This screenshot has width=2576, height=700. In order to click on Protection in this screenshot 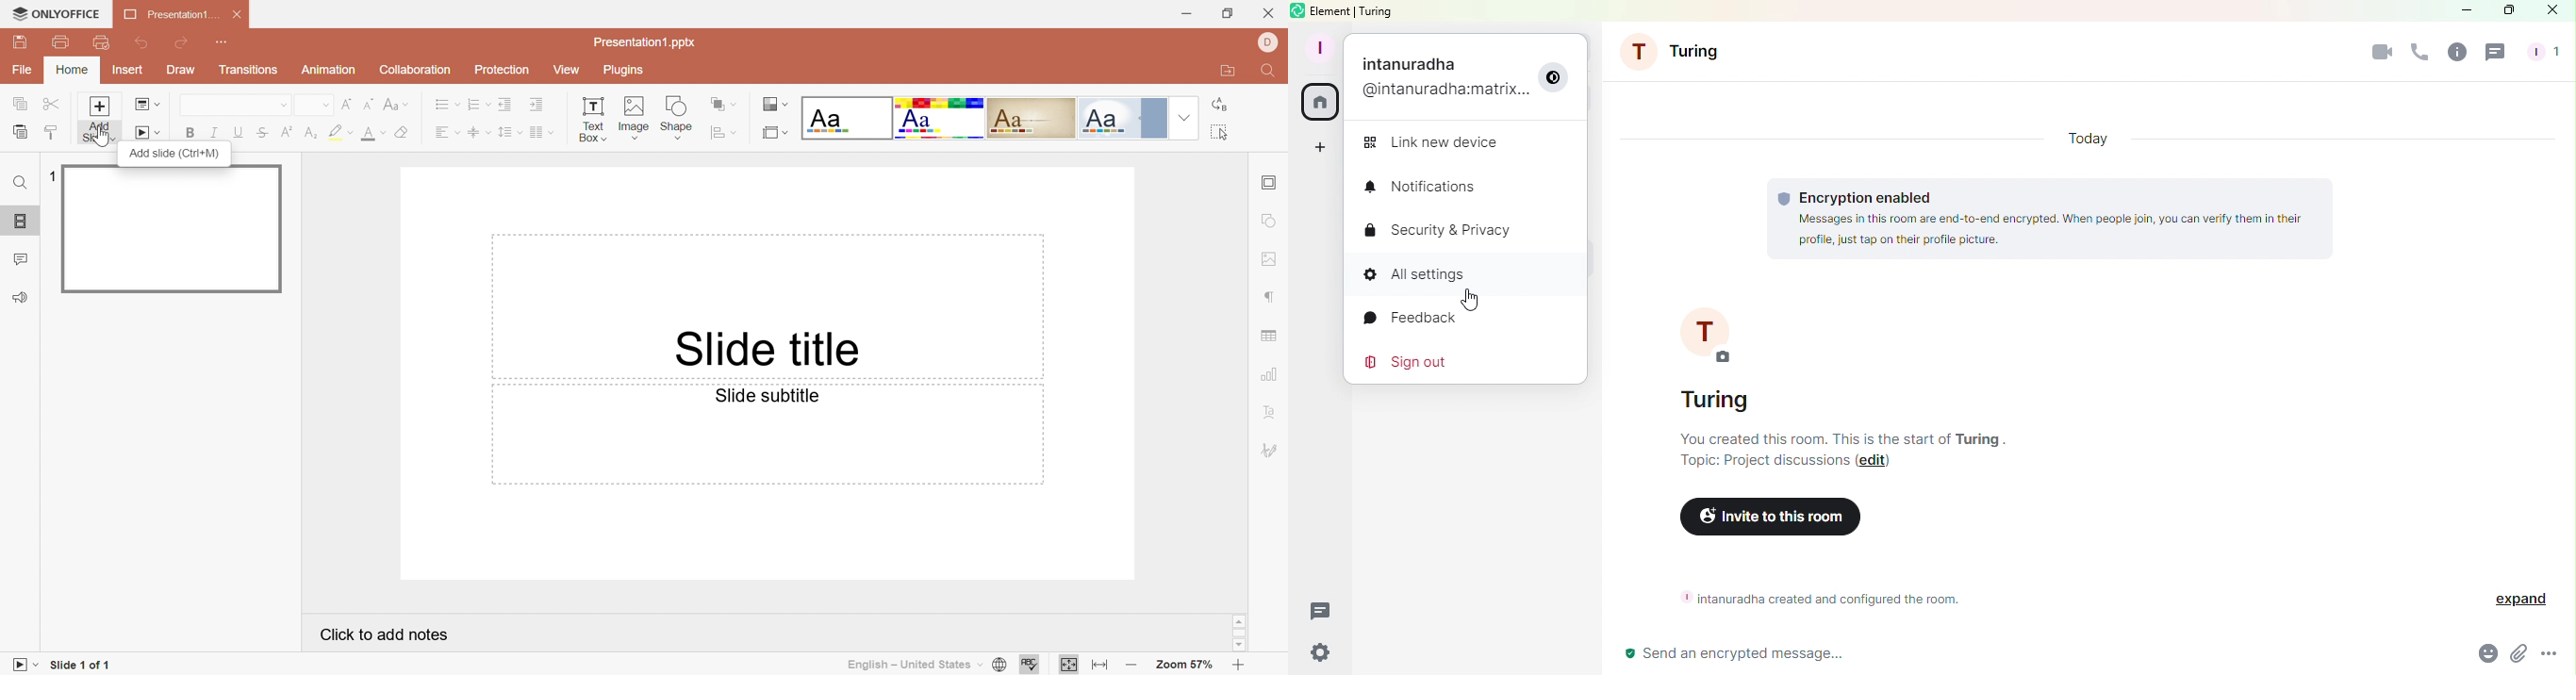, I will do `click(502, 70)`.